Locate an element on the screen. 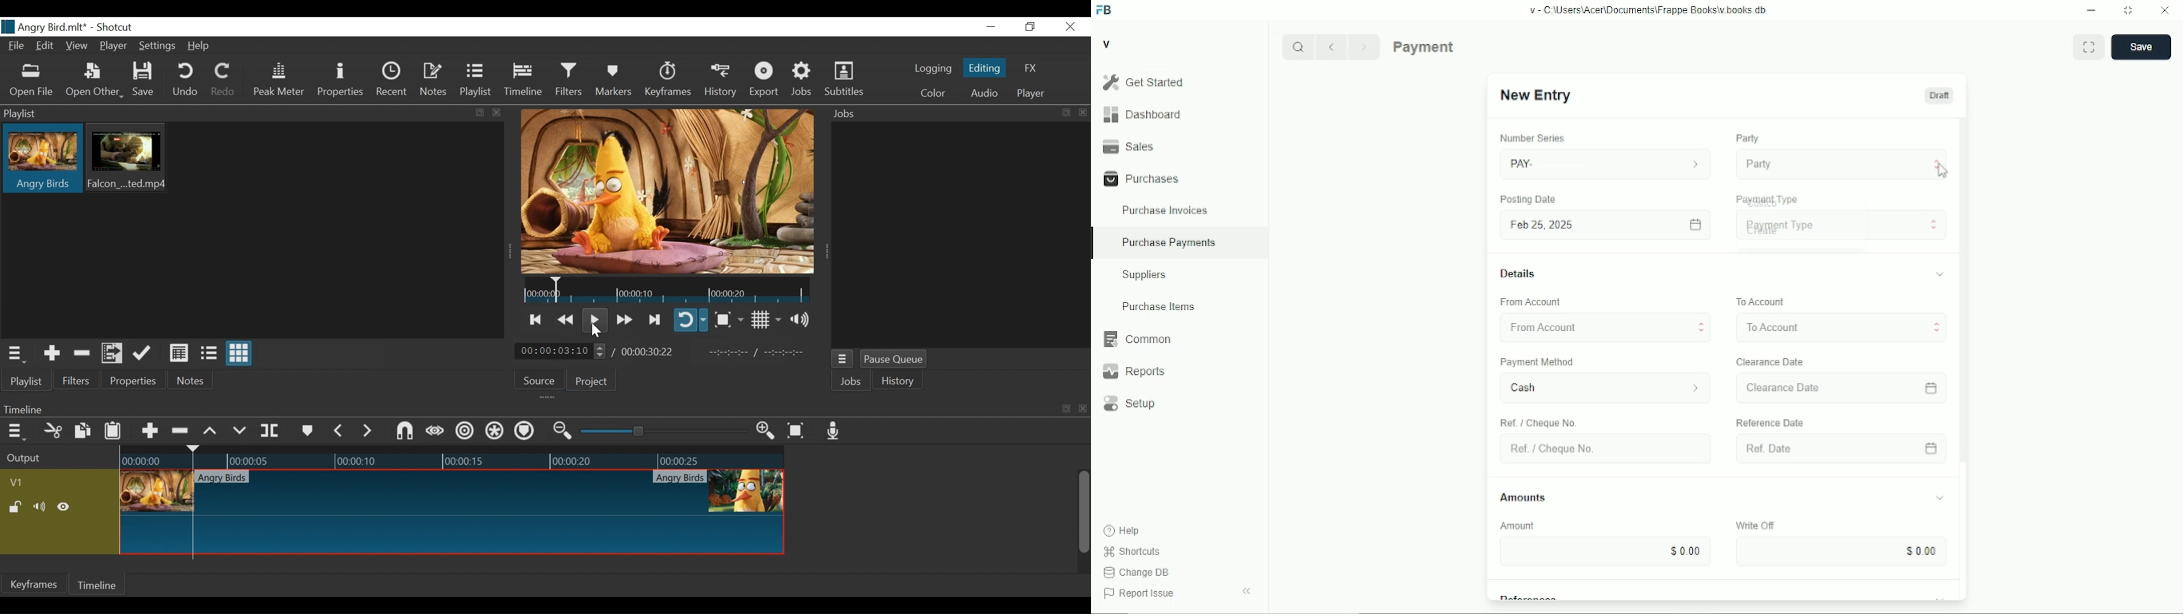 The height and width of the screenshot is (616, 2184). To Account is located at coordinates (1758, 300).